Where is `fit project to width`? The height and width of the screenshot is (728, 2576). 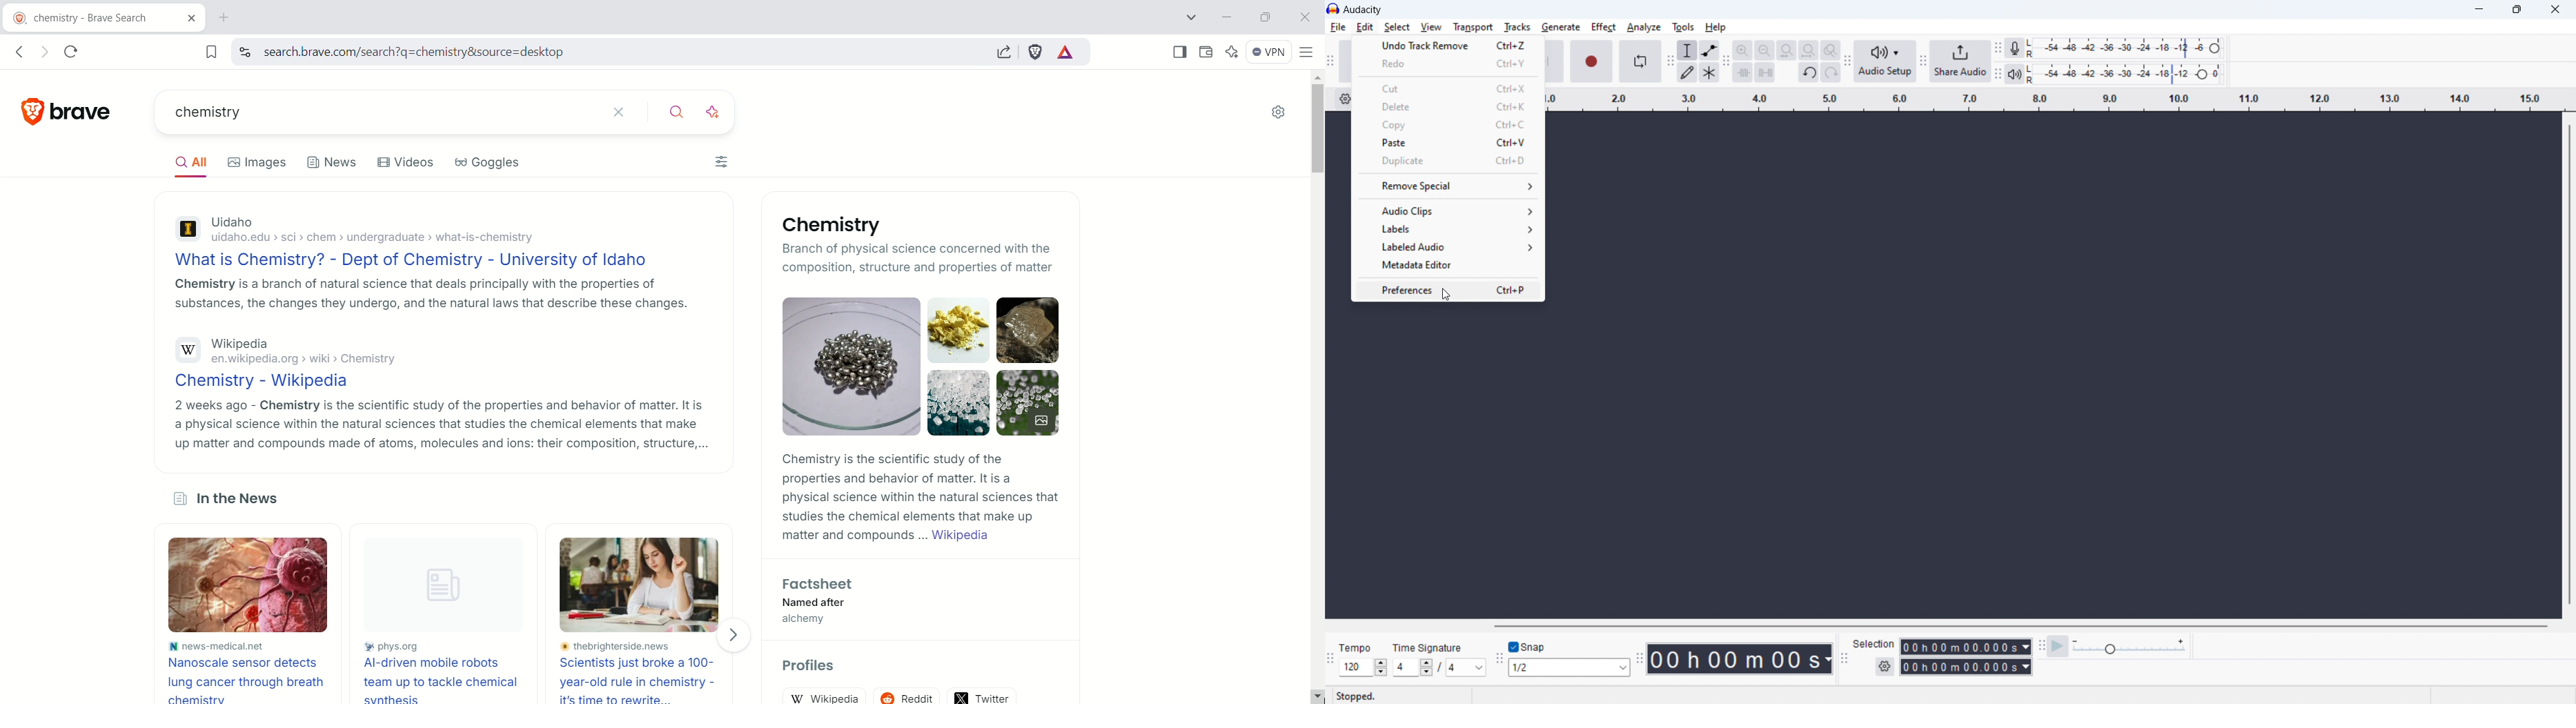
fit project to width is located at coordinates (1808, 50).